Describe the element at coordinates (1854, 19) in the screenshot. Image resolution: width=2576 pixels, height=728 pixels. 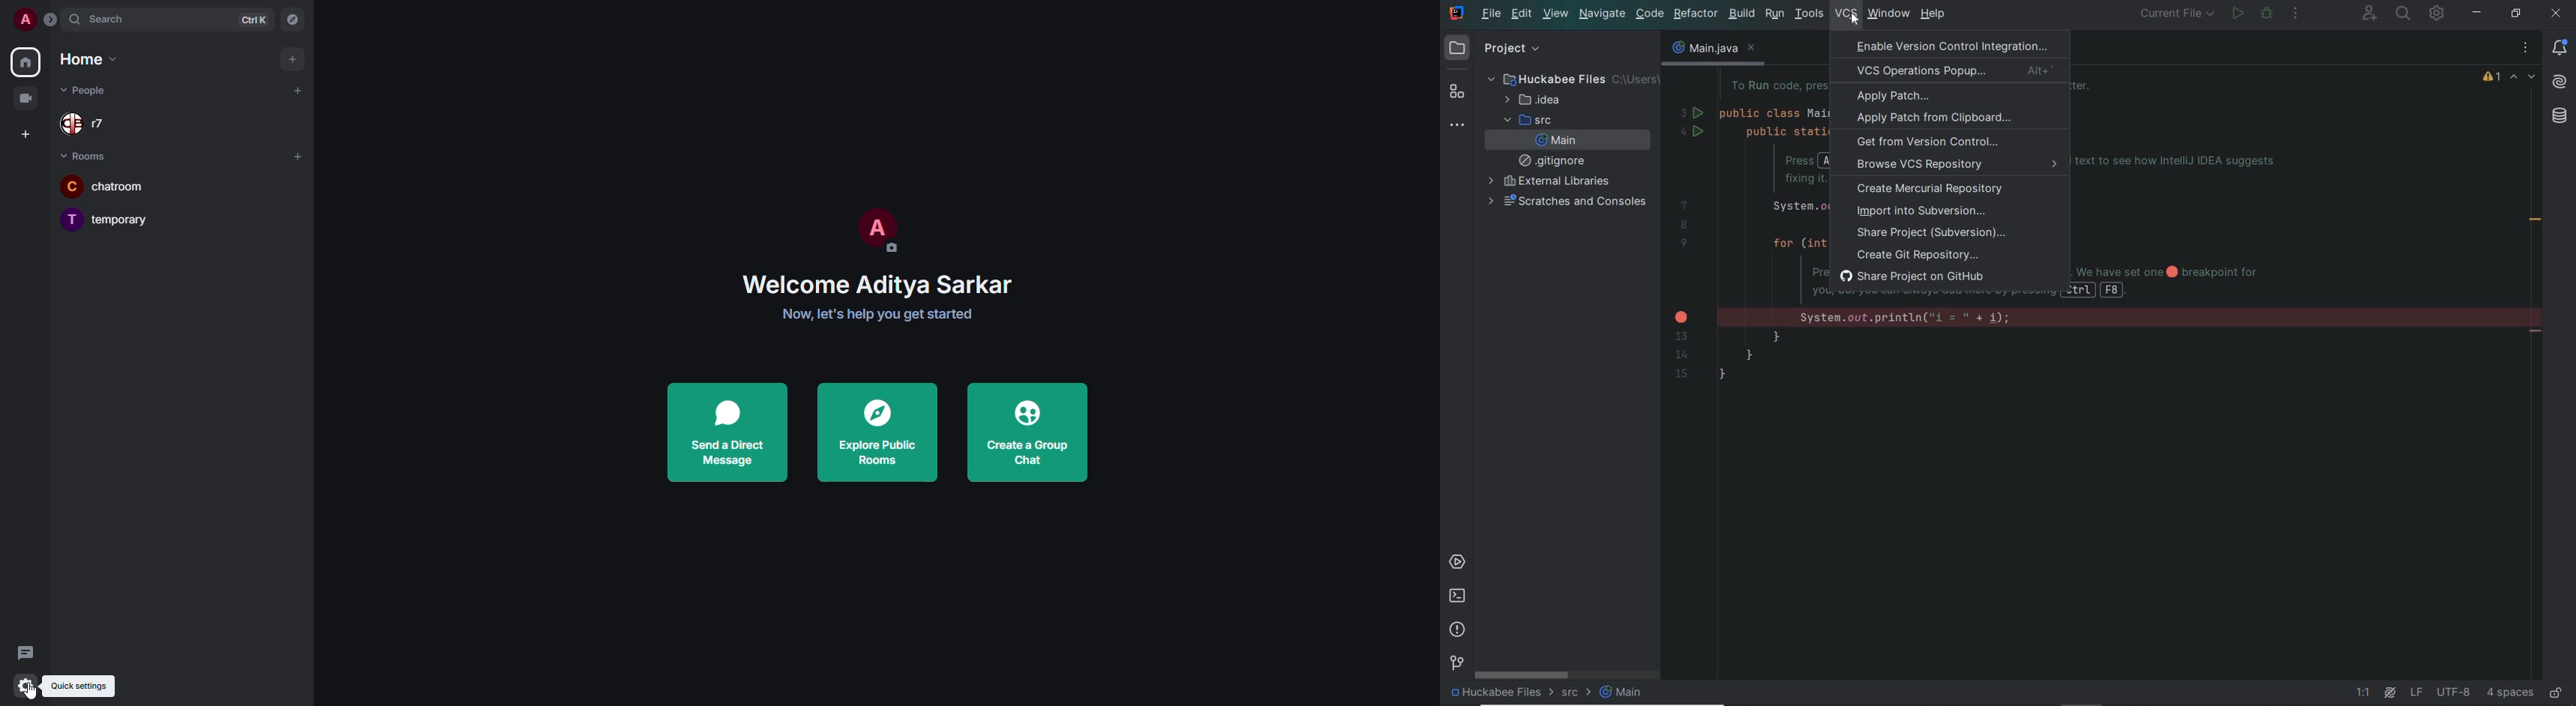
I see `cursor` at that location.